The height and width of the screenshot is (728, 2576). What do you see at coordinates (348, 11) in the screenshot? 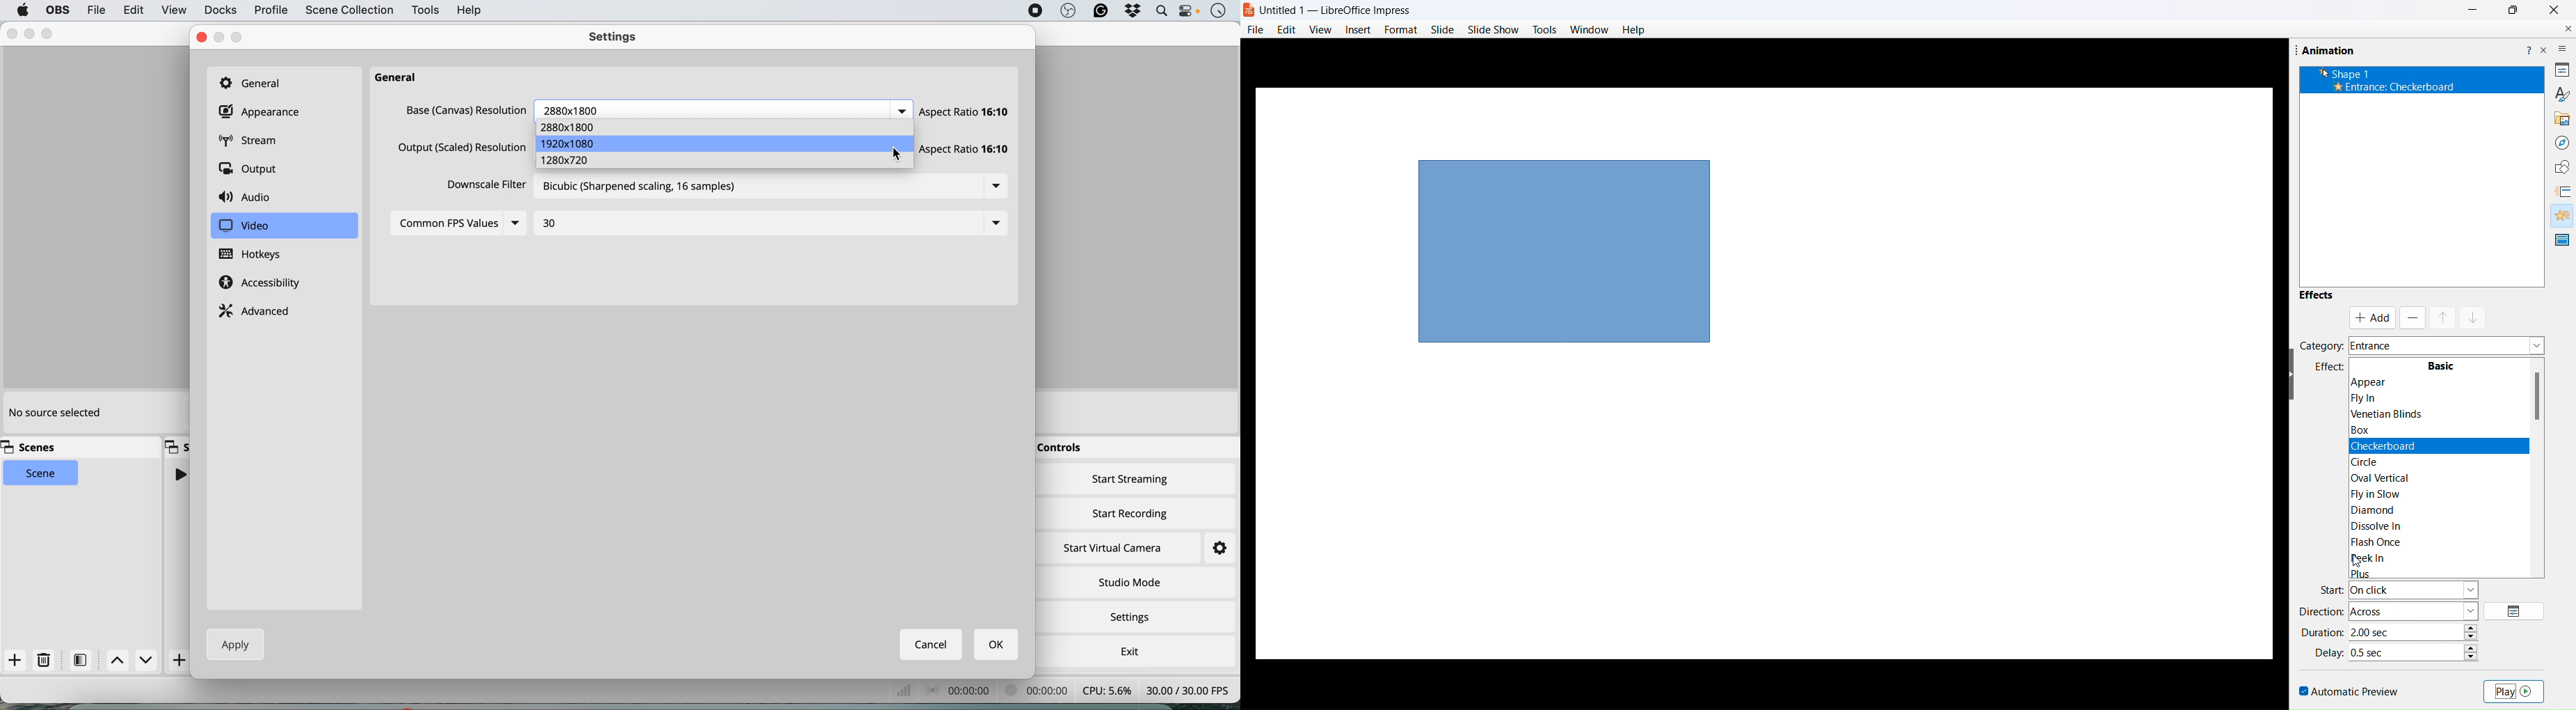
I see `scene collection` at bounding box center [348, 11].